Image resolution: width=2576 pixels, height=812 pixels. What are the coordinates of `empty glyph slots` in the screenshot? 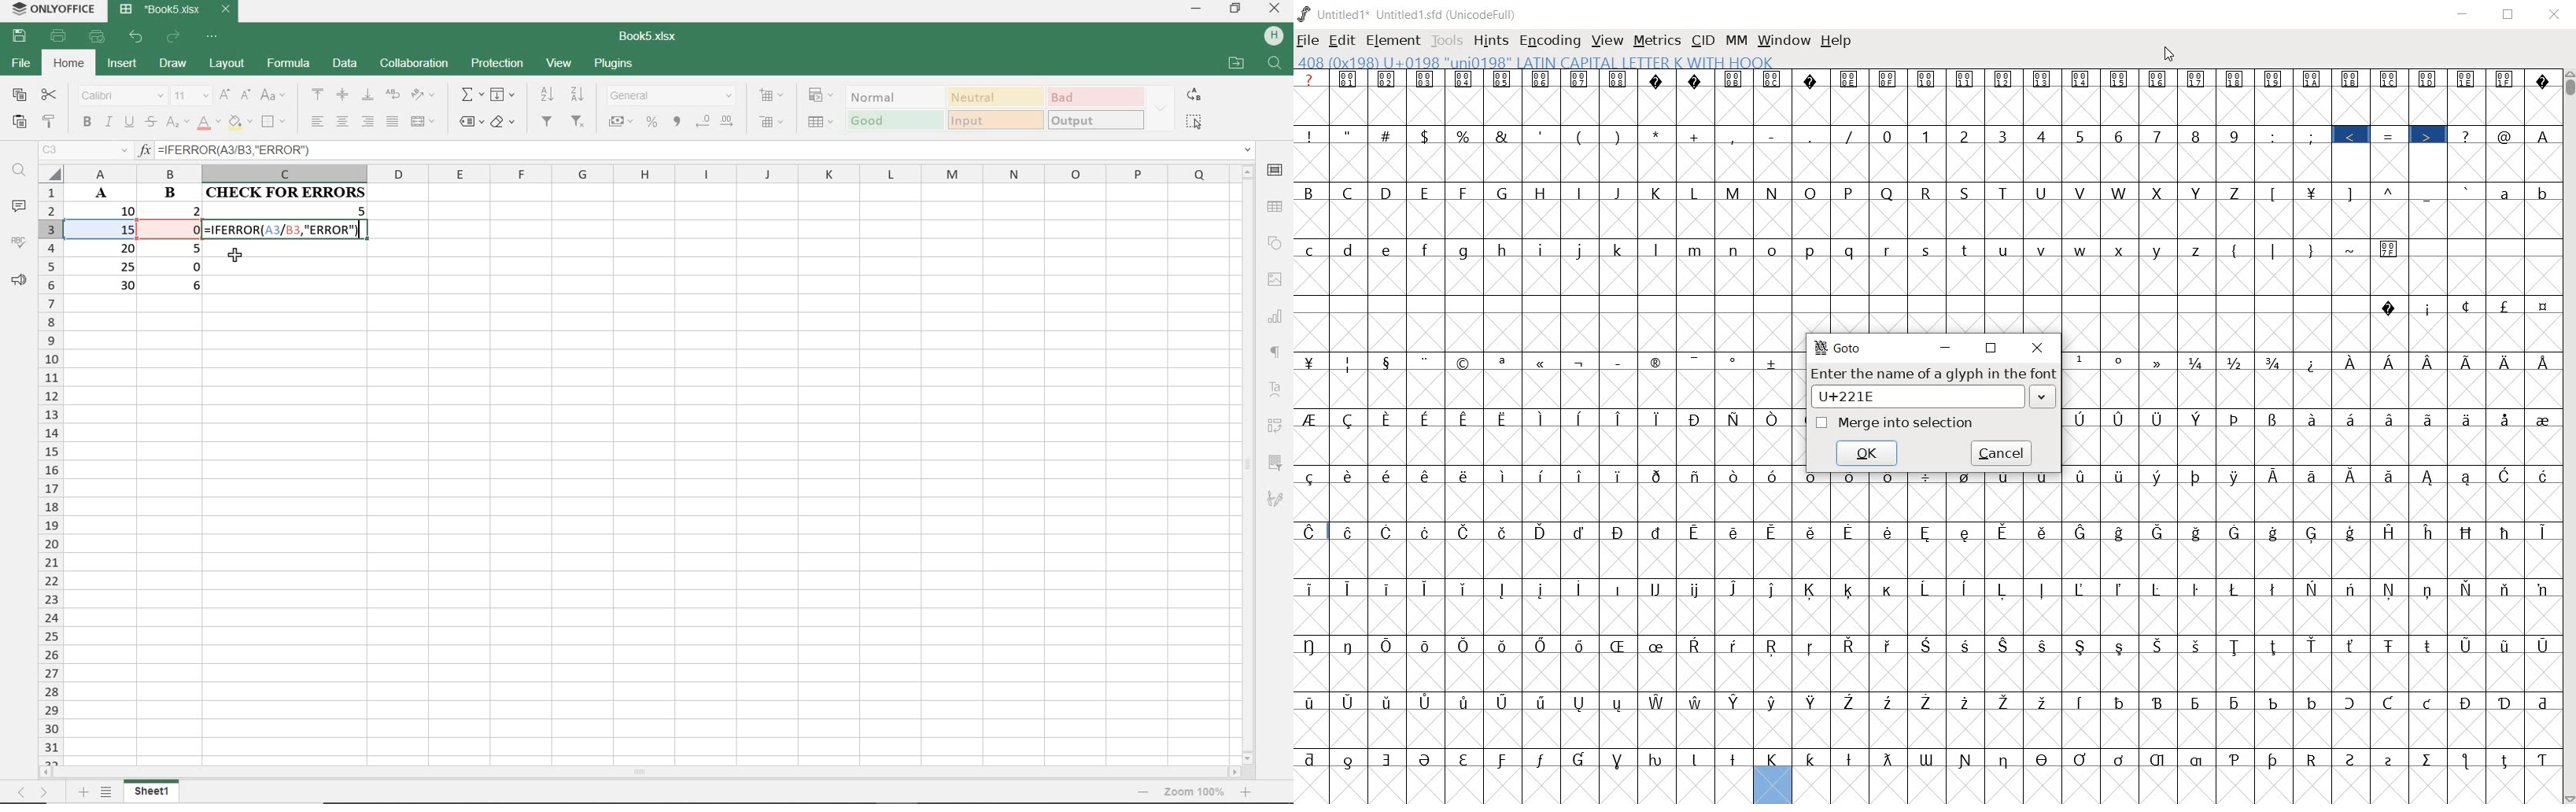 It's located at (2312, 445).